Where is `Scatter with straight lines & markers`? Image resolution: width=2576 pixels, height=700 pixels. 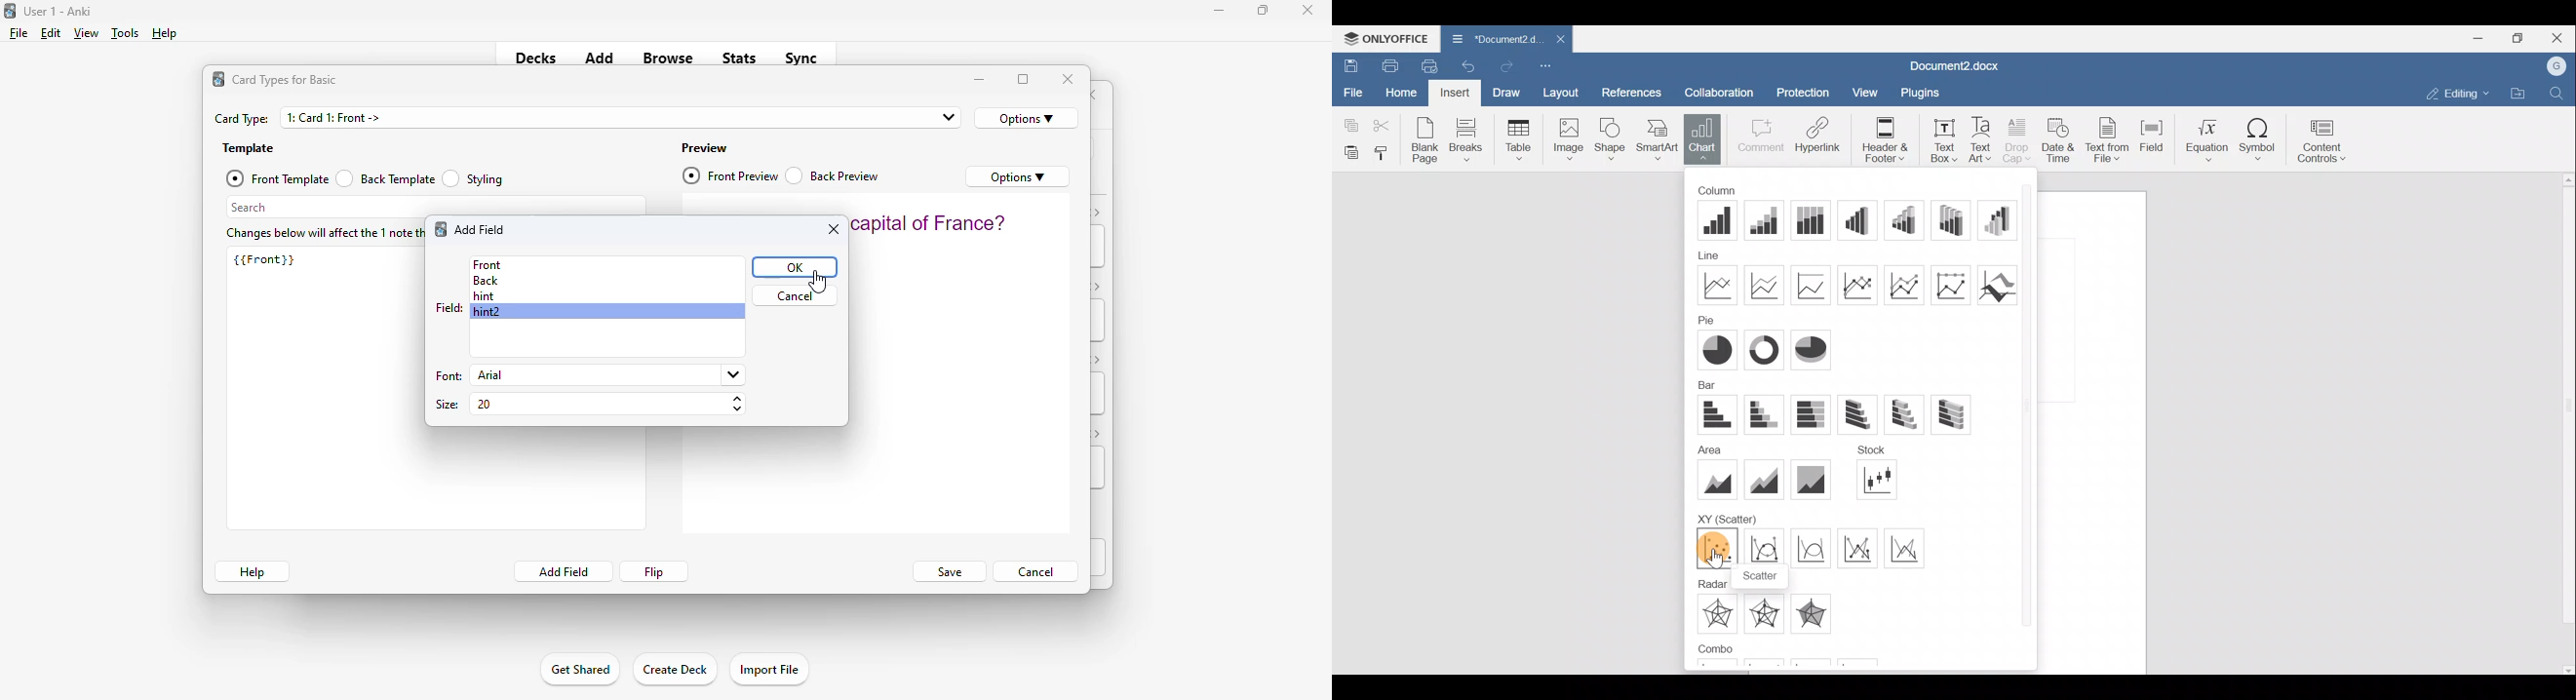 Scatter with straight lines & markers is located at coordinates (1862, 548).